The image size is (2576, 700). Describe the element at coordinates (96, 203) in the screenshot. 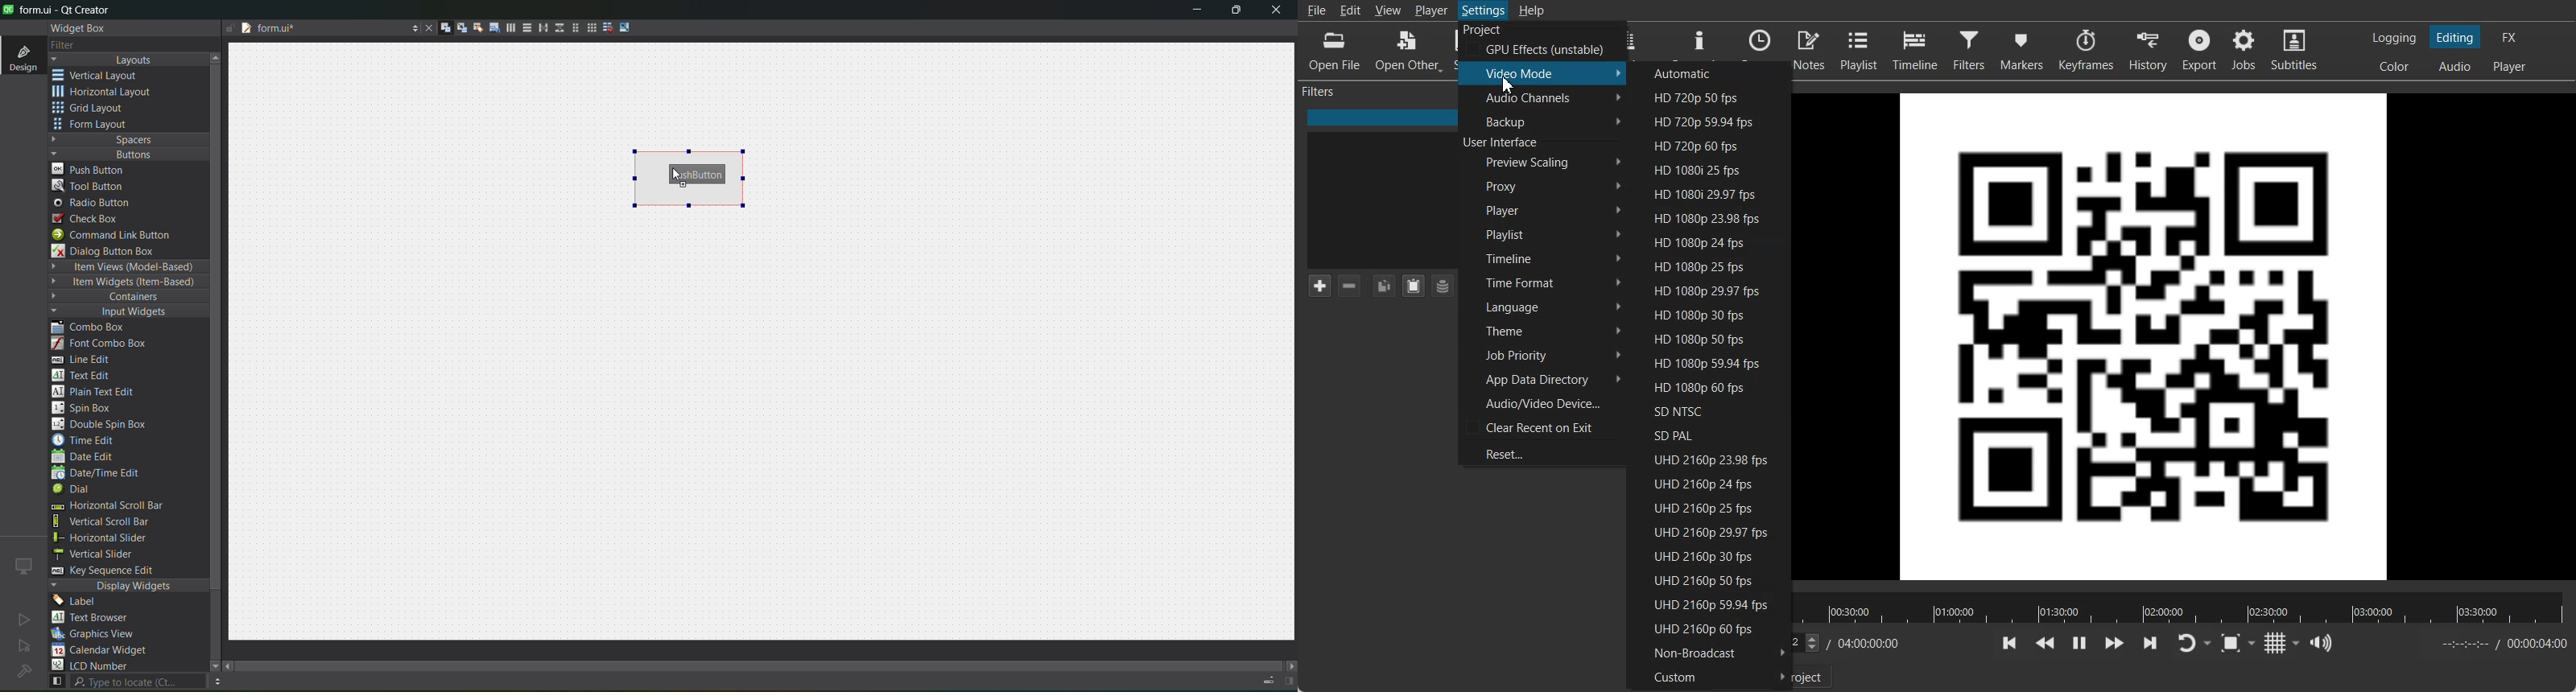

I see `radio` at that location.